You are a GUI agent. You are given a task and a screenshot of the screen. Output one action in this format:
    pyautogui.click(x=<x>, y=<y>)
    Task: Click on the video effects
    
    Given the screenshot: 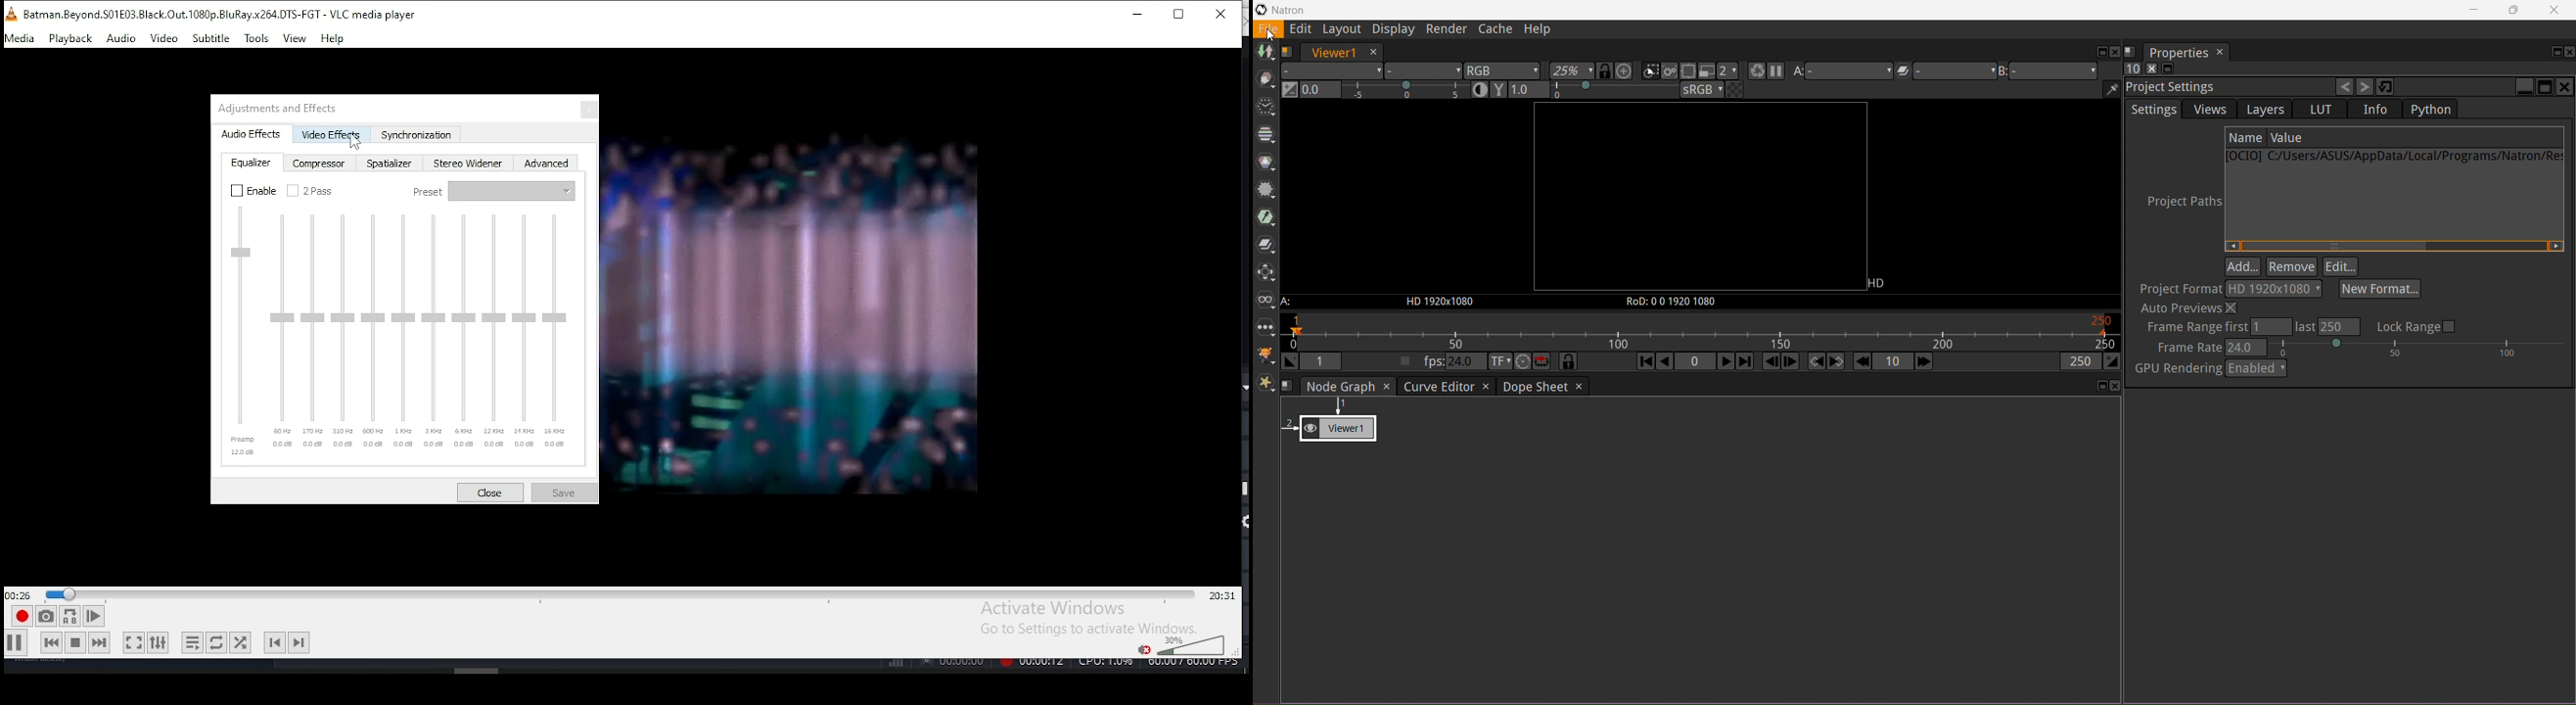 What is the action you would take?
    pyautogui.click(x=331, y=134)
    